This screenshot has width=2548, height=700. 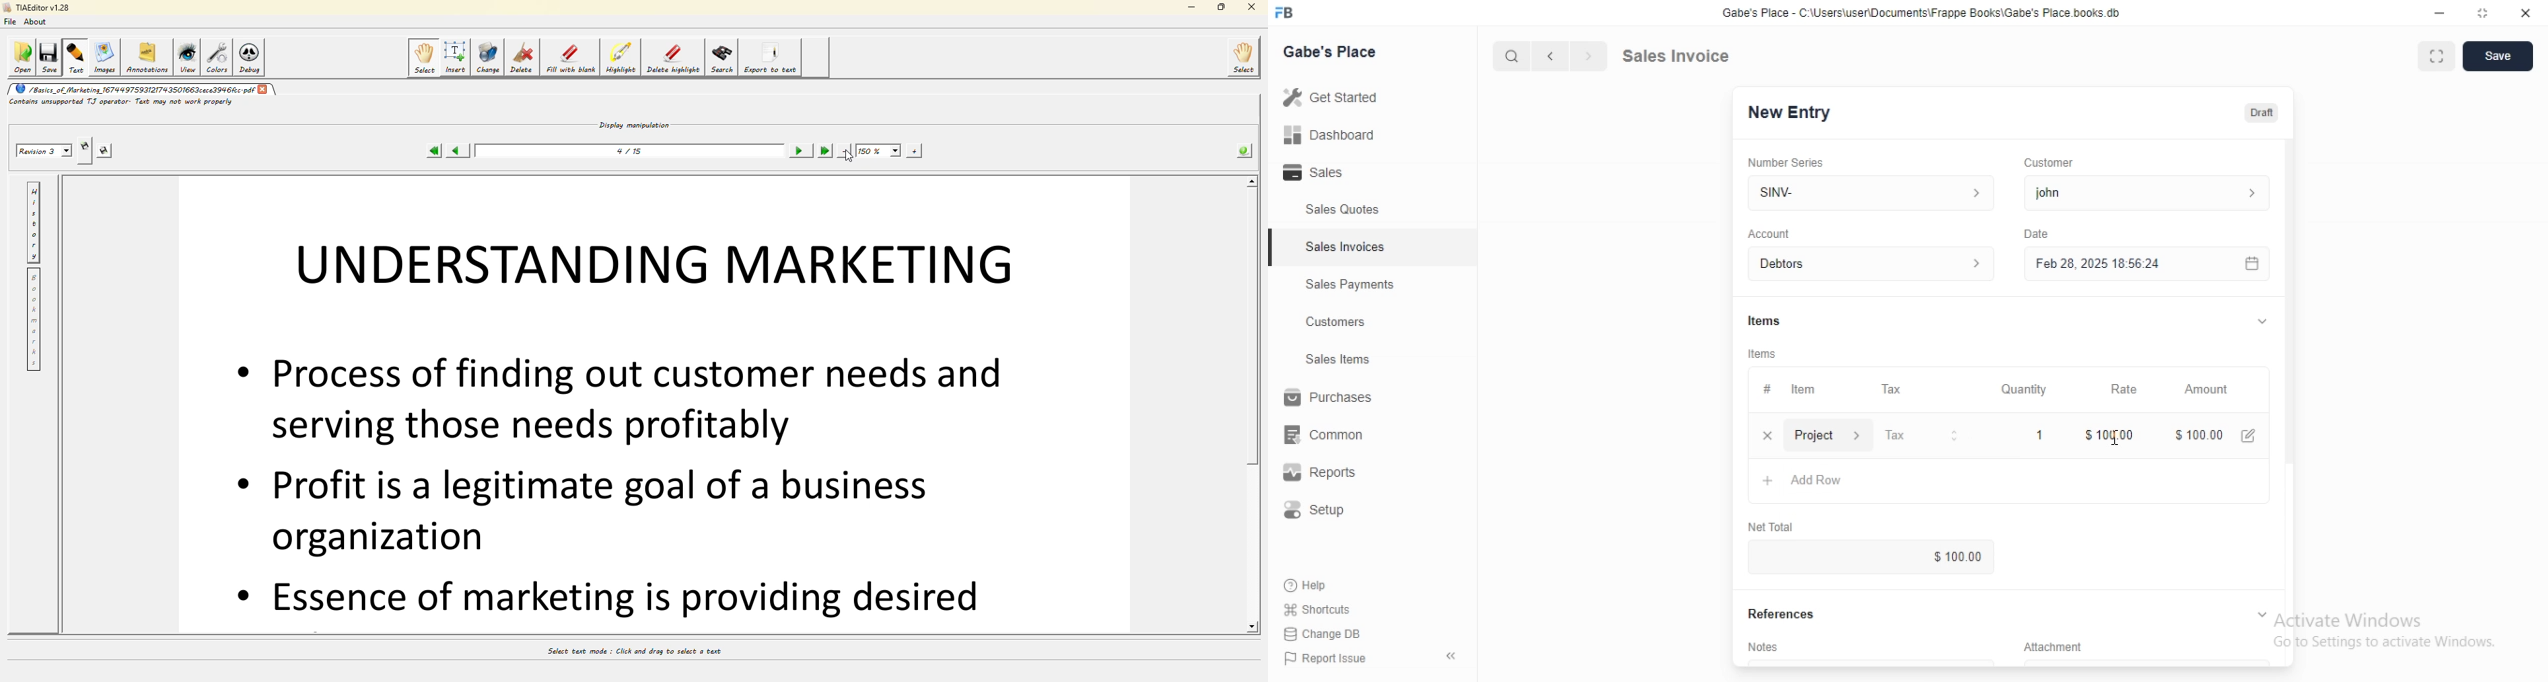 I want to click on Save, so click(x=2498, y=57).